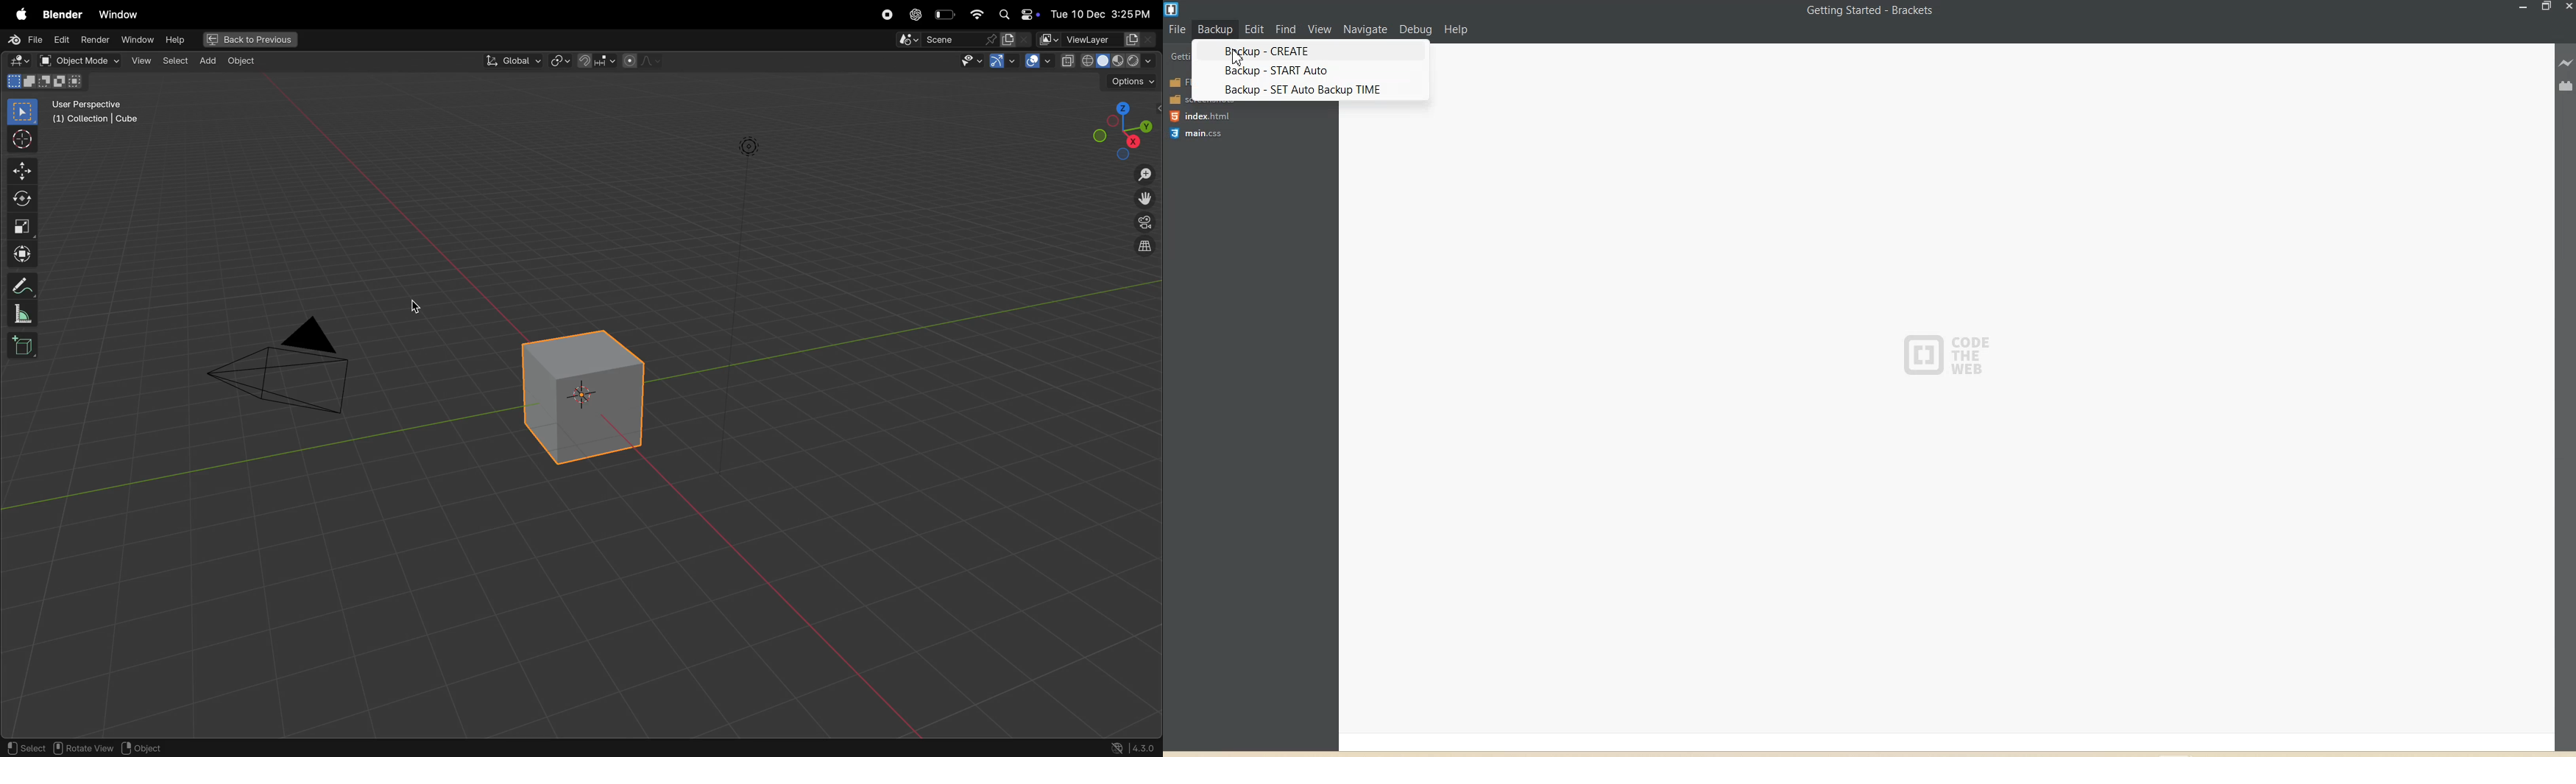 Image resolution: width=2576 pixels, height=784 pixels. What do you see at coordinates (1174, 10) in the screenshot?
I see `Logo` at bounding box center [1174, 10].